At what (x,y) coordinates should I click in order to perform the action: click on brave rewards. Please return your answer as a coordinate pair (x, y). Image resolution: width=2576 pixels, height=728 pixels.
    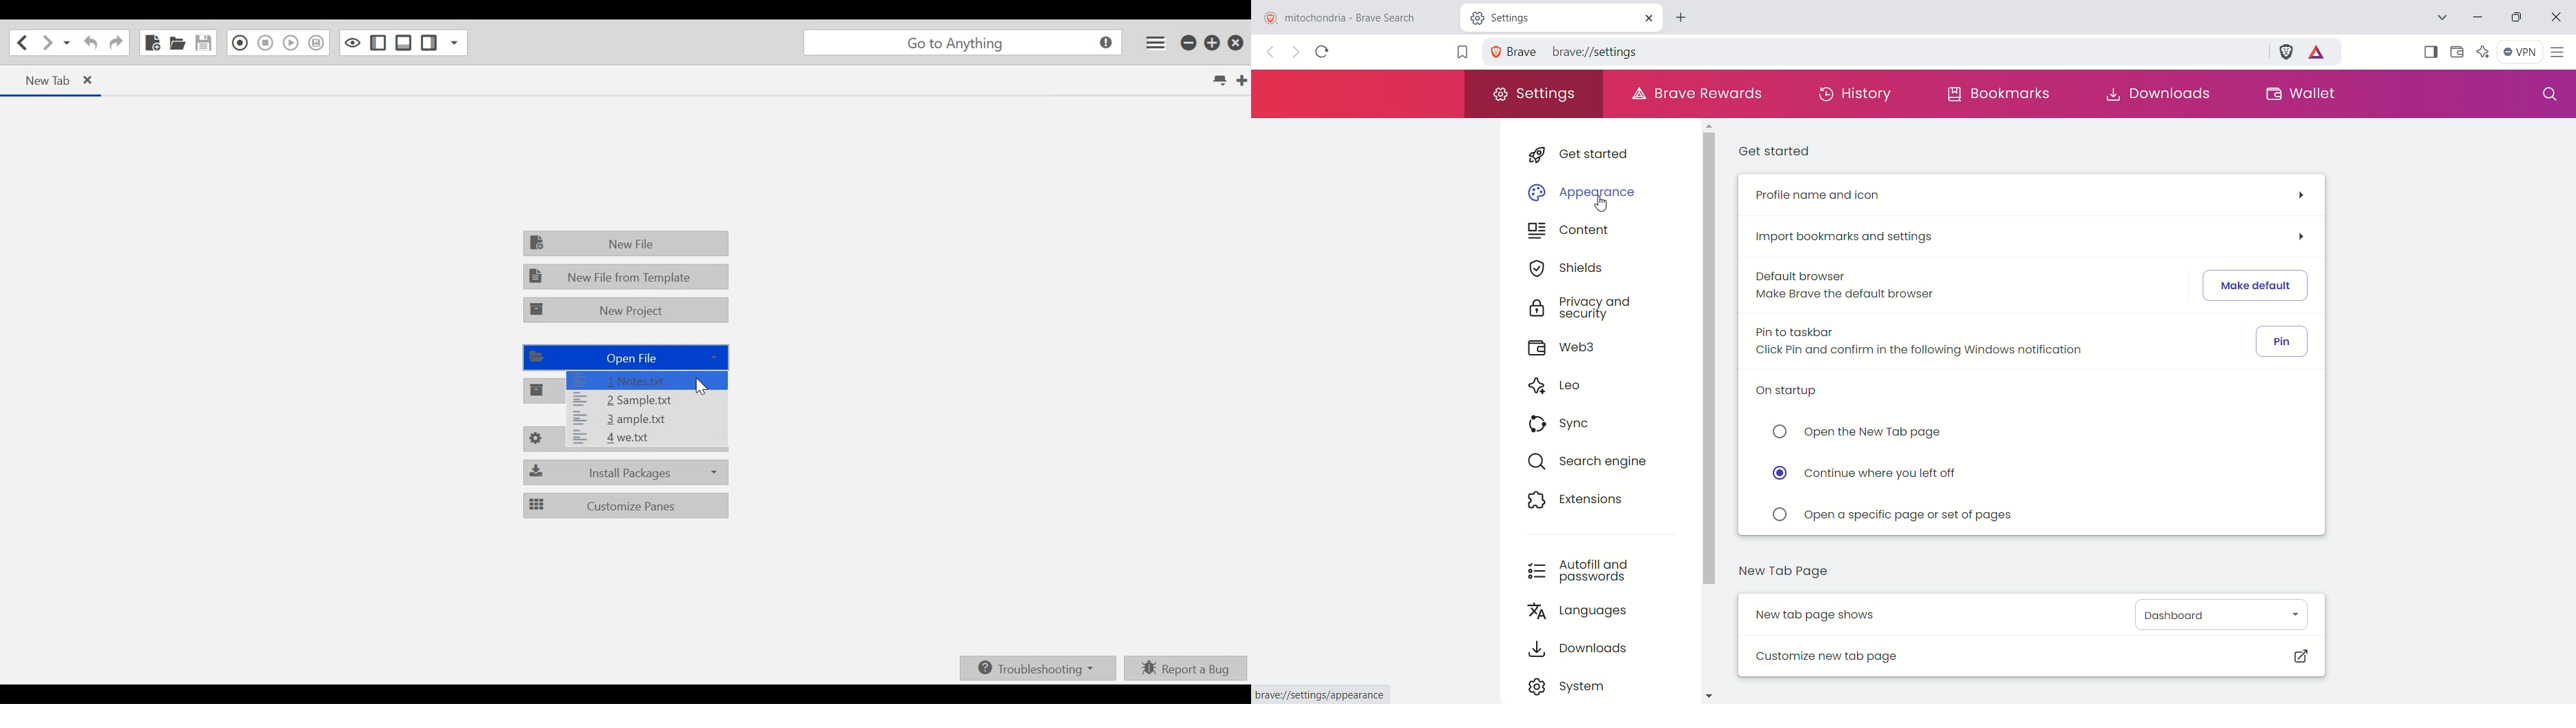
    Looking at the image, I should click on (2320, 55).